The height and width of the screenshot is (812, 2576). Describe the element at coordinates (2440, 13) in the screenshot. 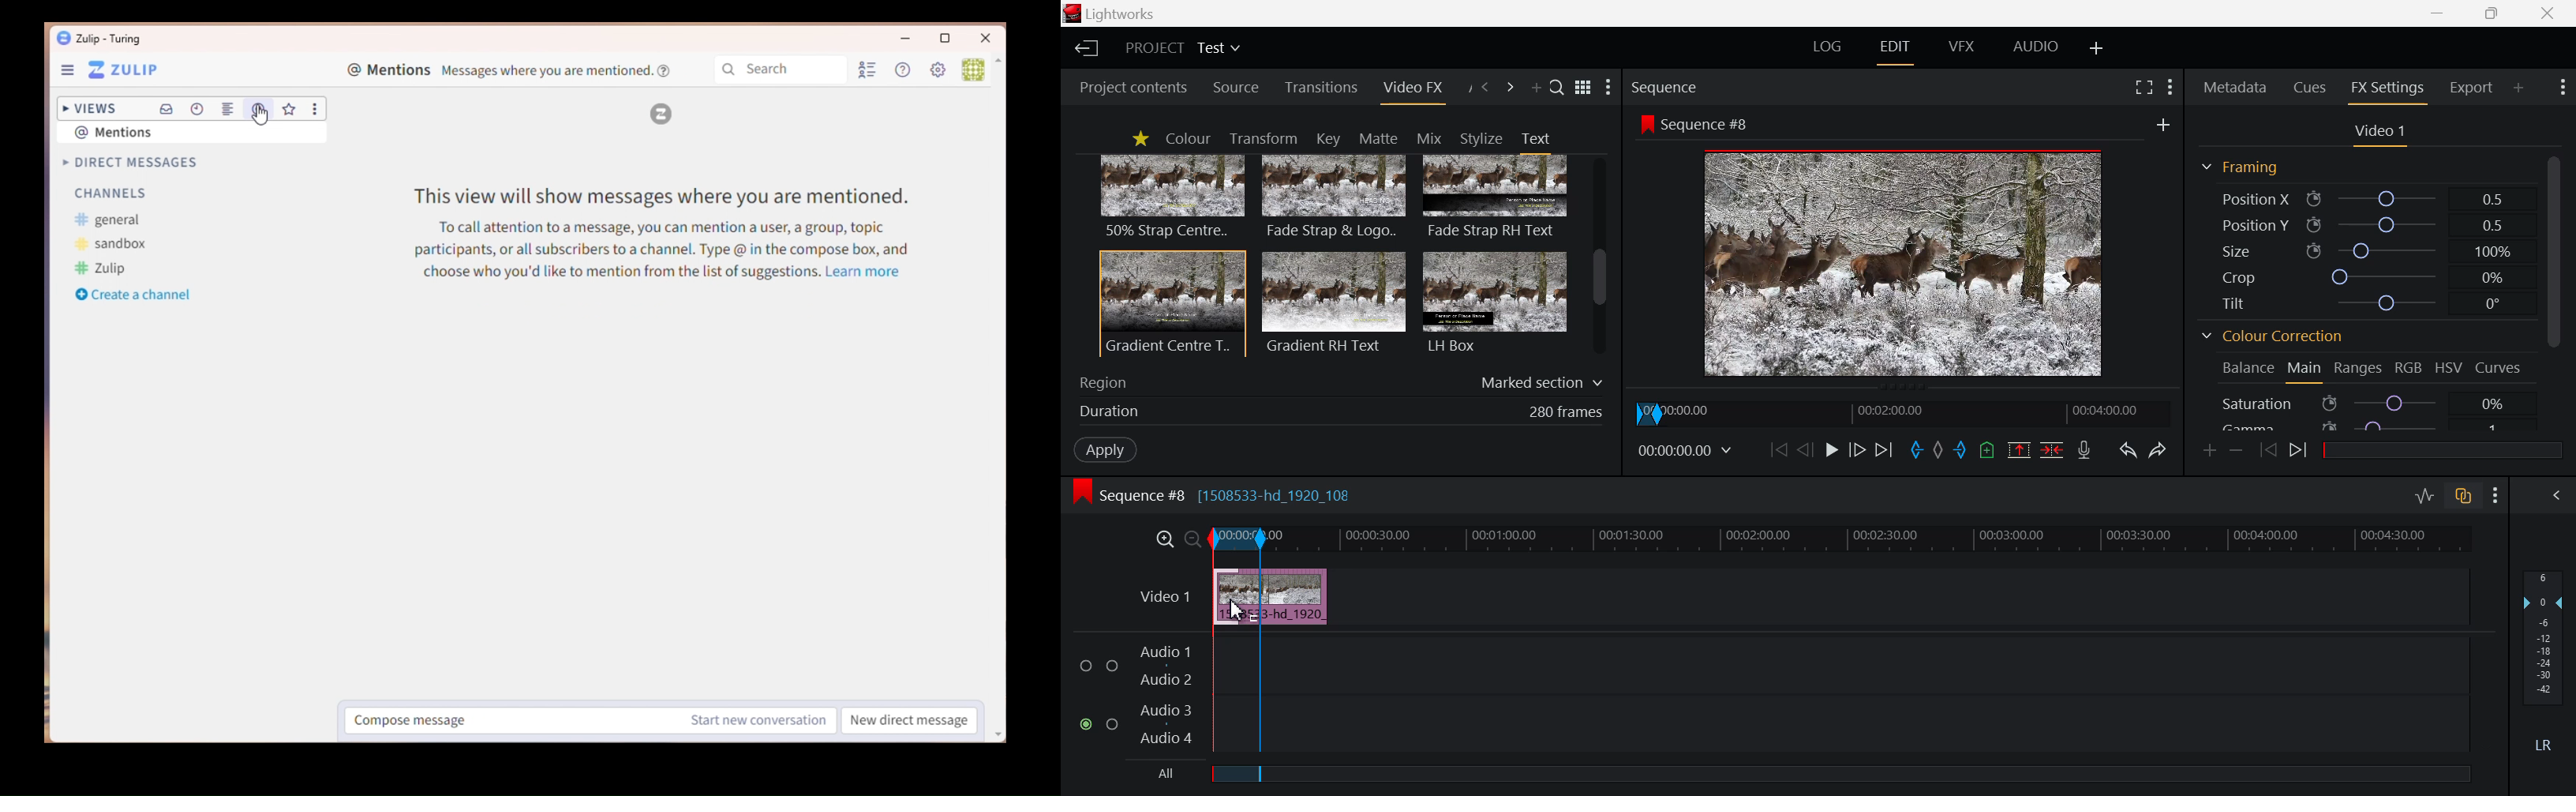

I see `Restore Down` at that location.